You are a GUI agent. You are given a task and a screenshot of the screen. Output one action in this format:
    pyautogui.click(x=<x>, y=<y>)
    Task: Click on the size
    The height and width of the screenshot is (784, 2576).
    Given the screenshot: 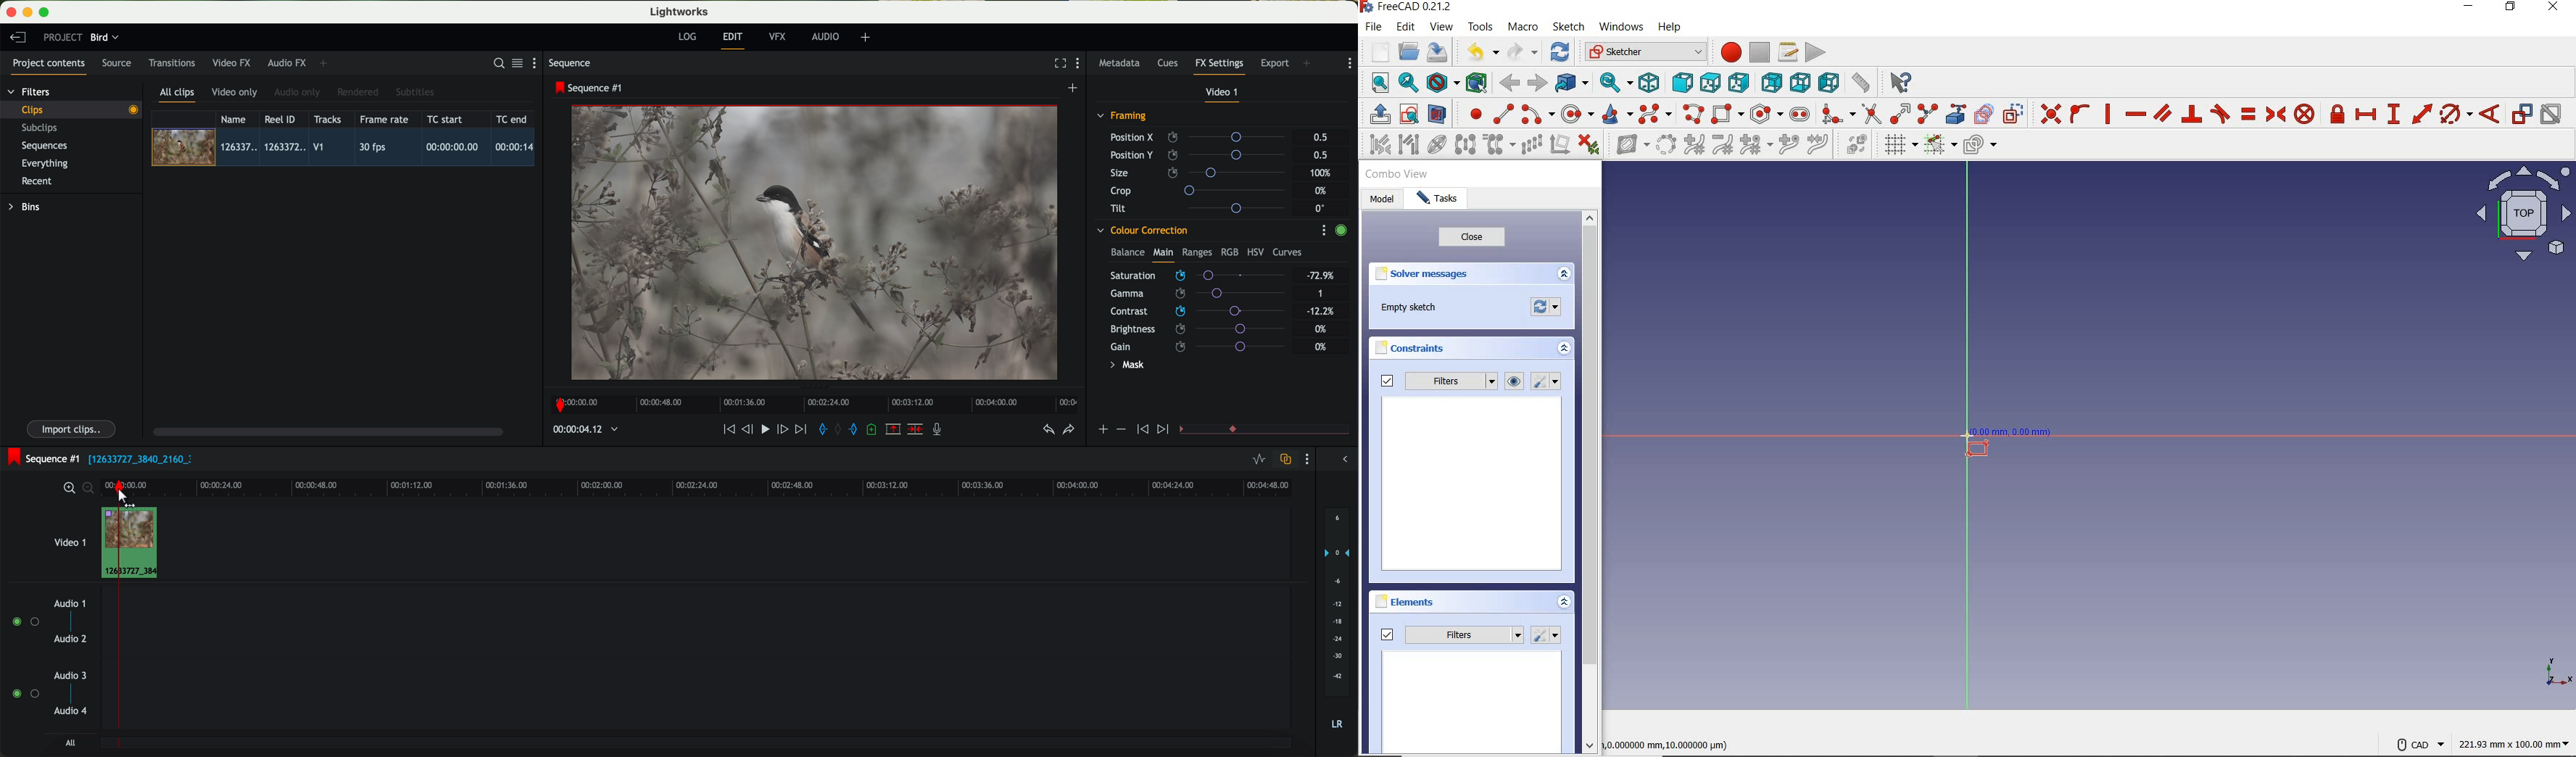 What is the action you would take?
    pyautogui.click(x=1201, y=173)
    